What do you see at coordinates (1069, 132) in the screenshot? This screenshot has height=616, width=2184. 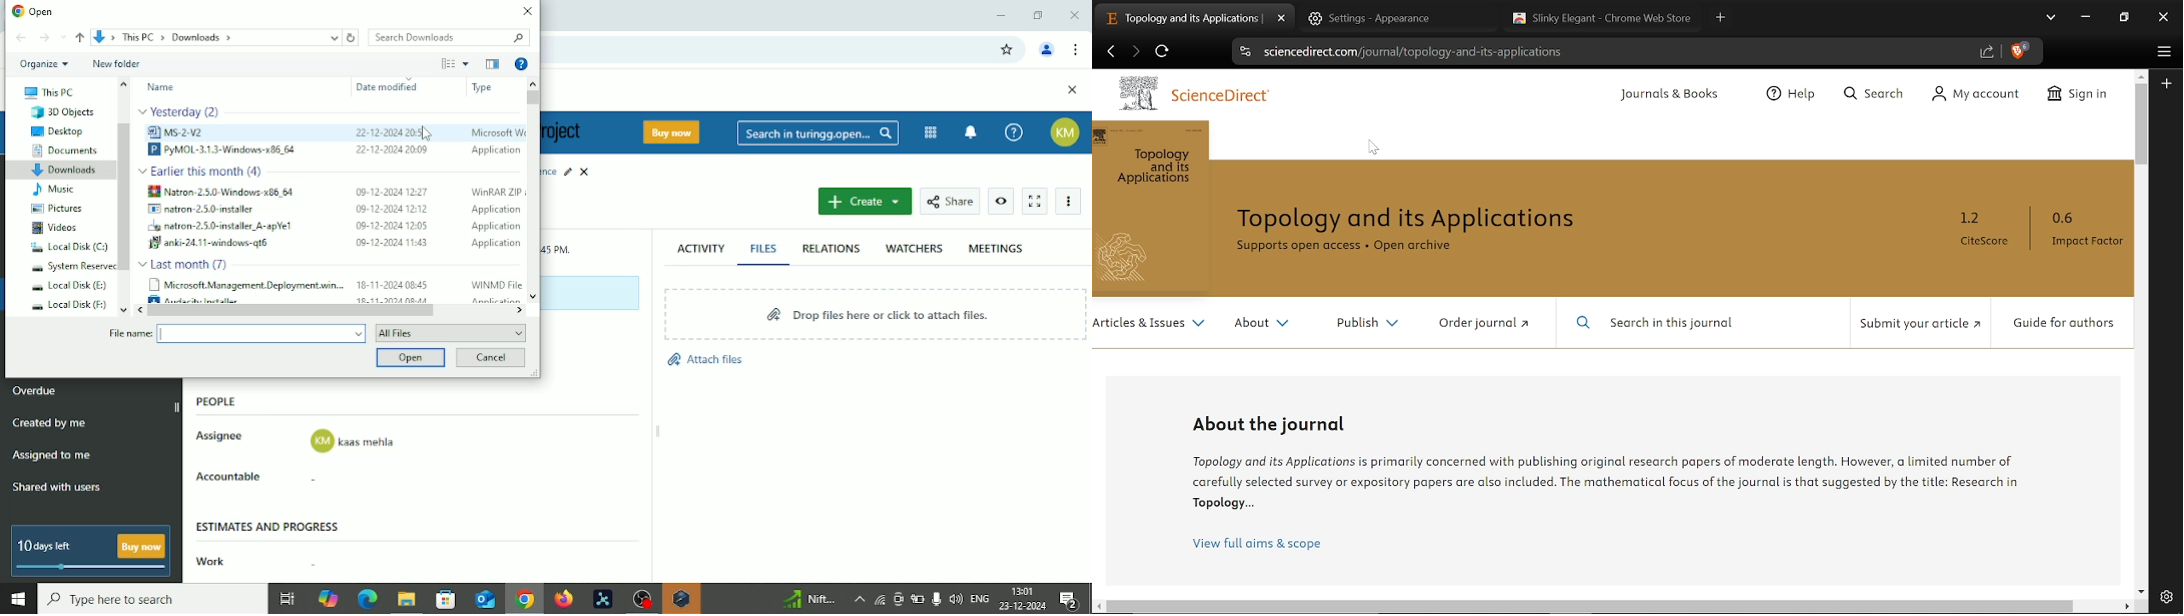 I see `Account` at bounding box center [1069, 132].